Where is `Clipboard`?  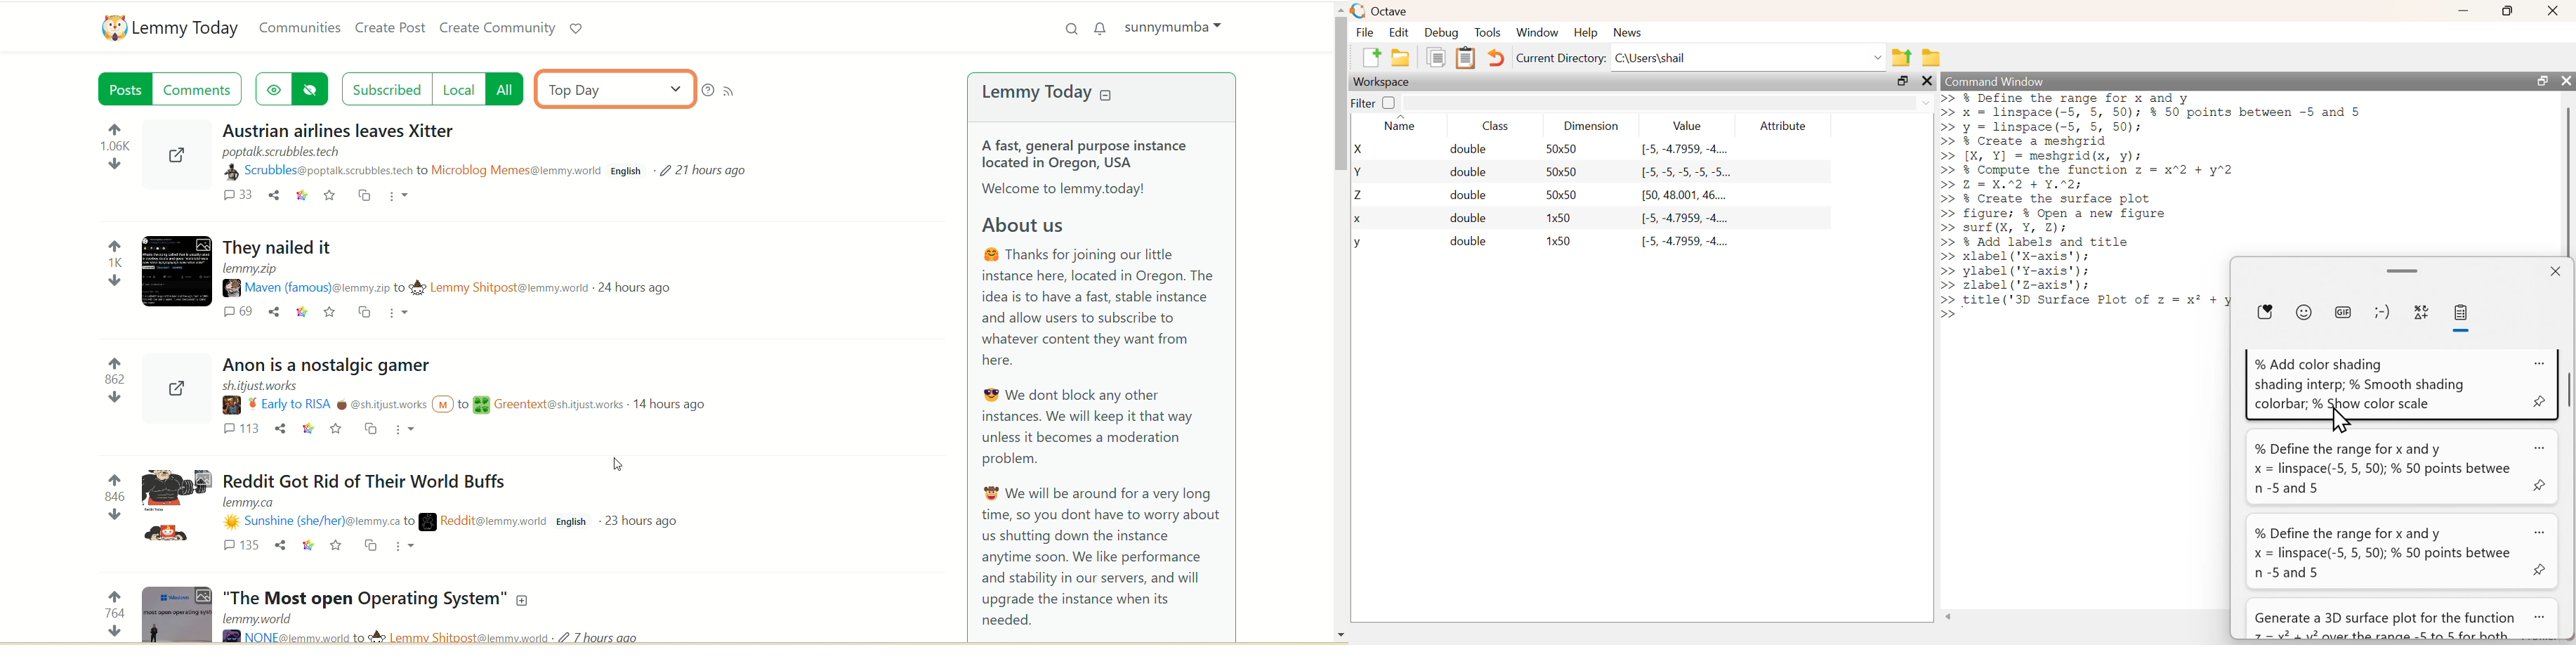 Clipboard is located at coordinates (1465, 59).